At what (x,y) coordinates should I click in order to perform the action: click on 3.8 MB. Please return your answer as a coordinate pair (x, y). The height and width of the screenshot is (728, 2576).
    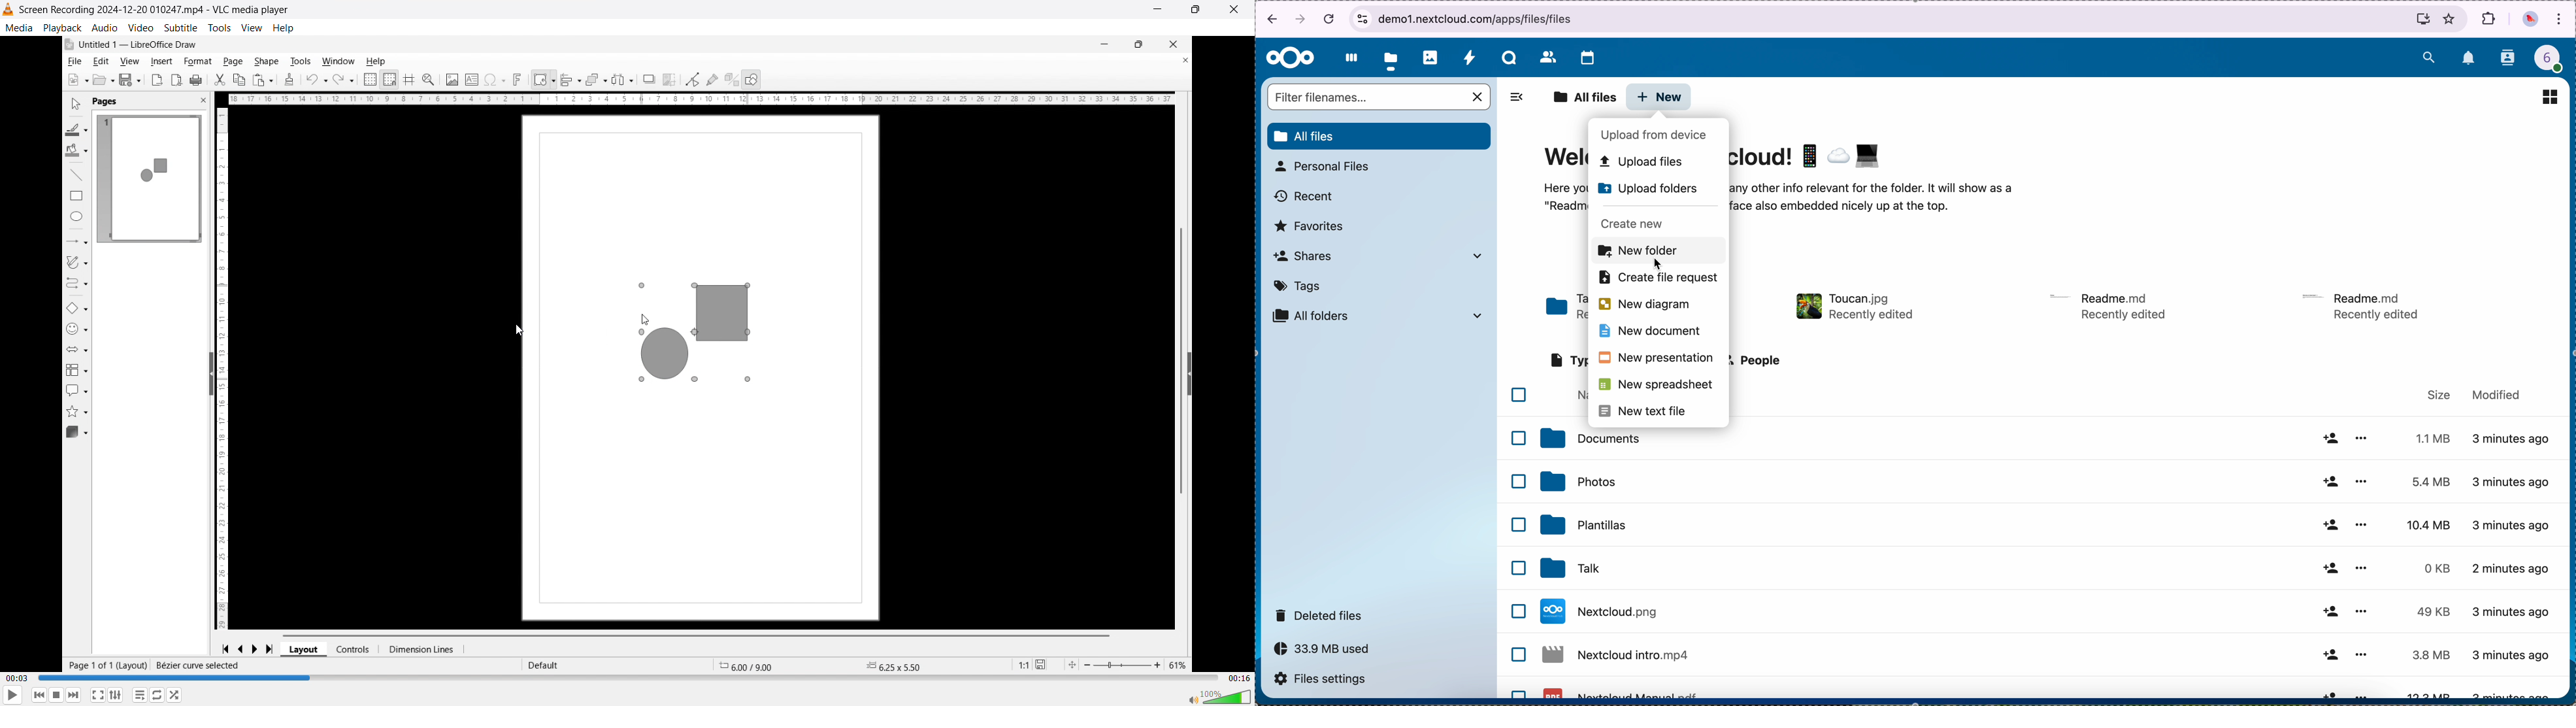
    Looking at the image, I should click on (2429, 656).